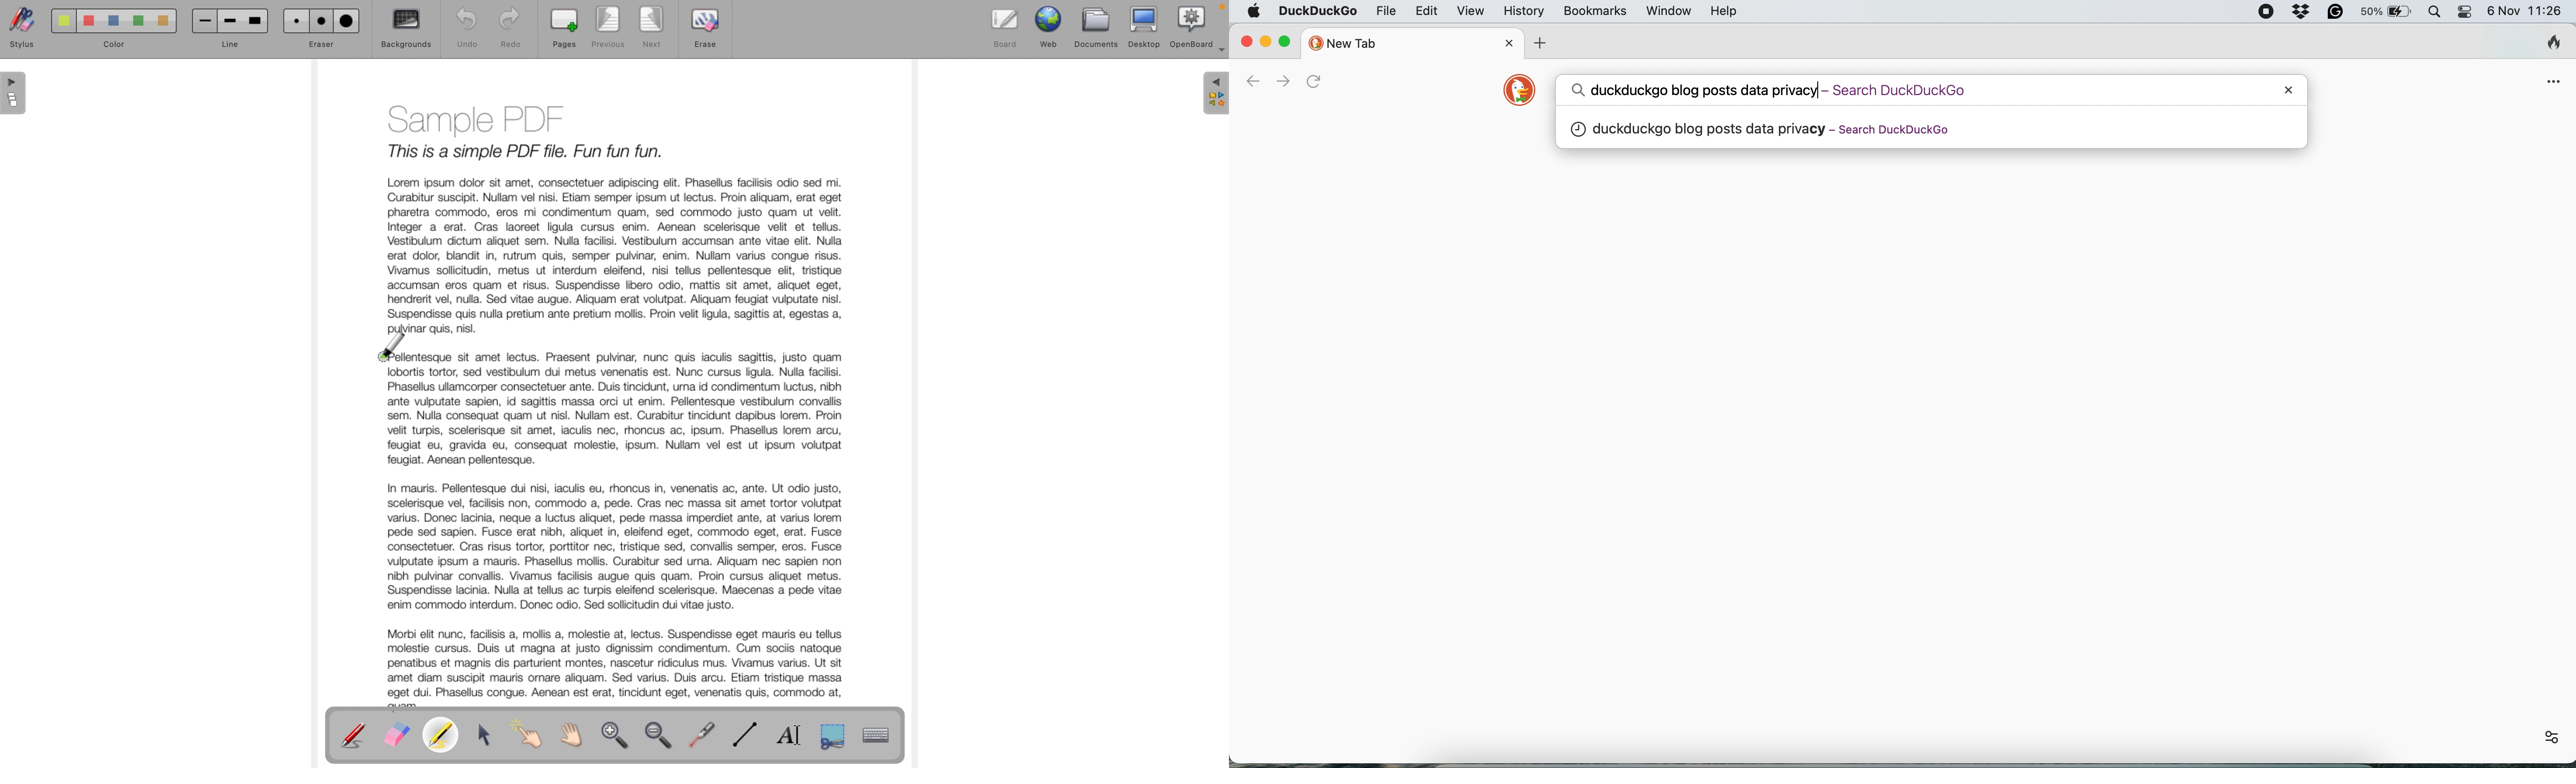  I want to click on dropbox, so click(2297, 12).